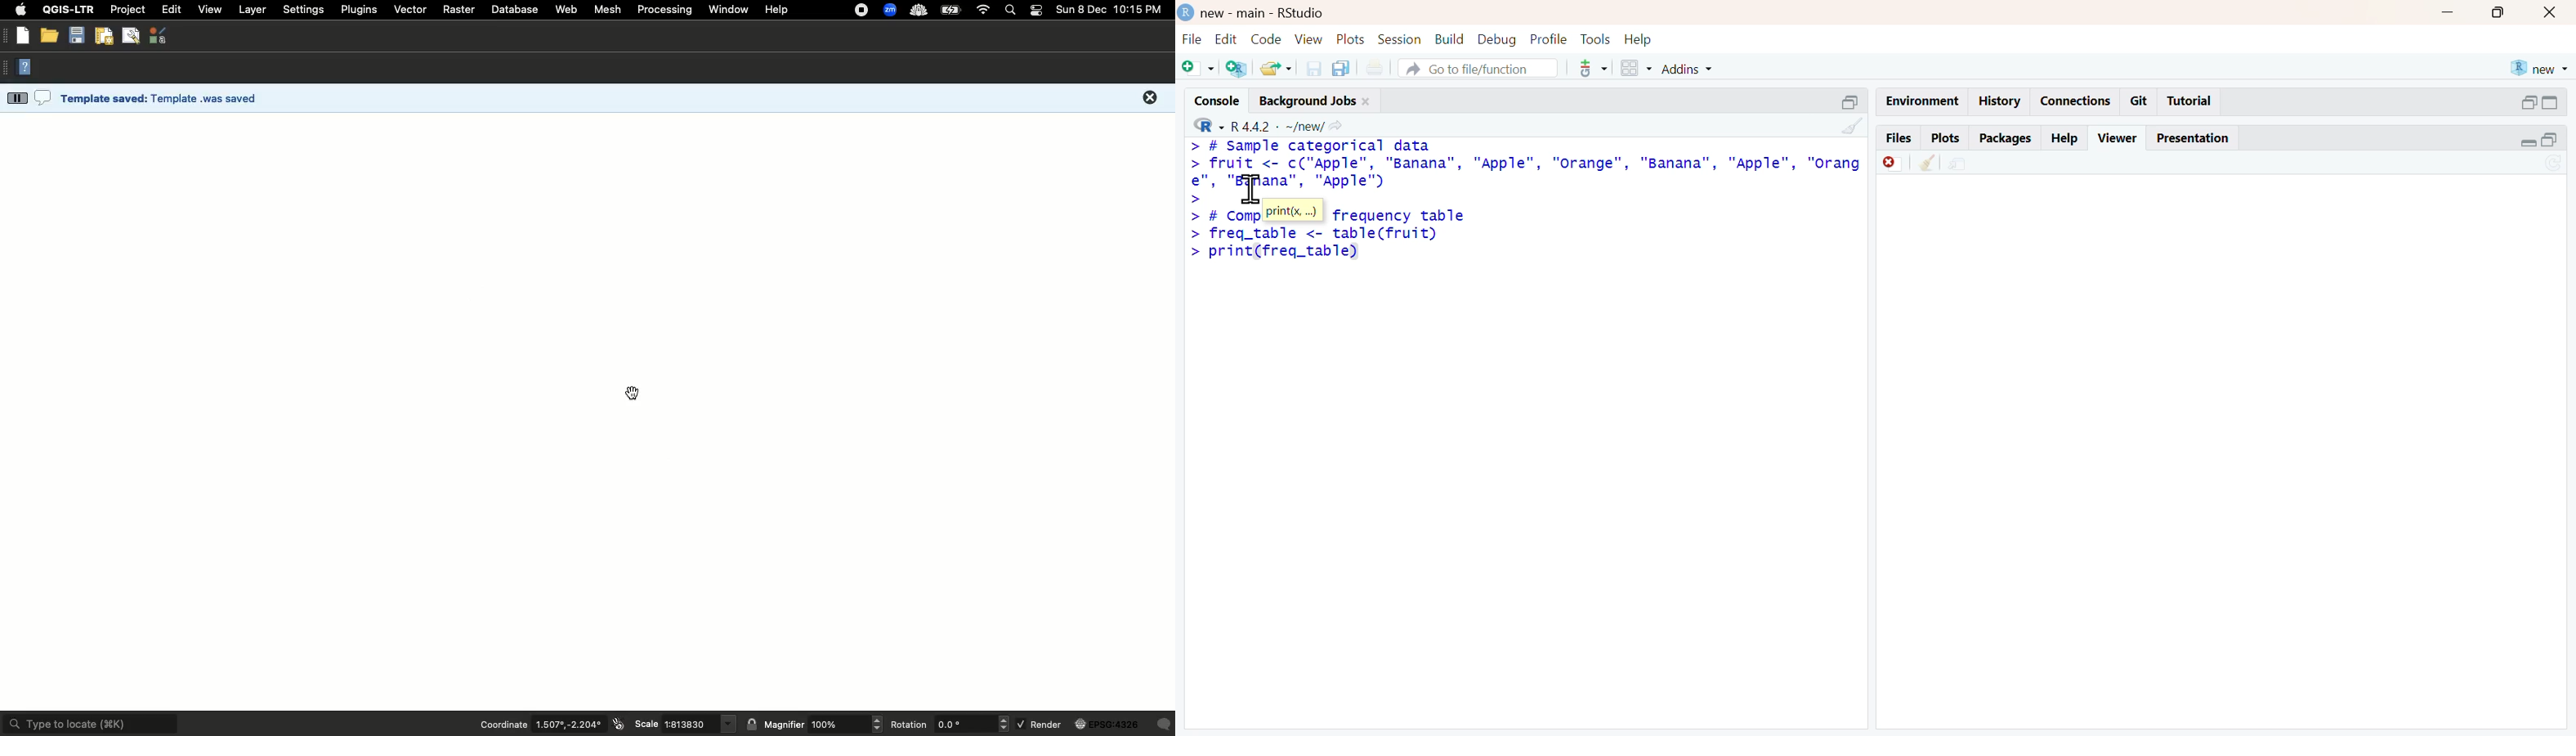  Describe the element at coordinates (1593, 69) in the screenshot. I see `code tools` at that location.